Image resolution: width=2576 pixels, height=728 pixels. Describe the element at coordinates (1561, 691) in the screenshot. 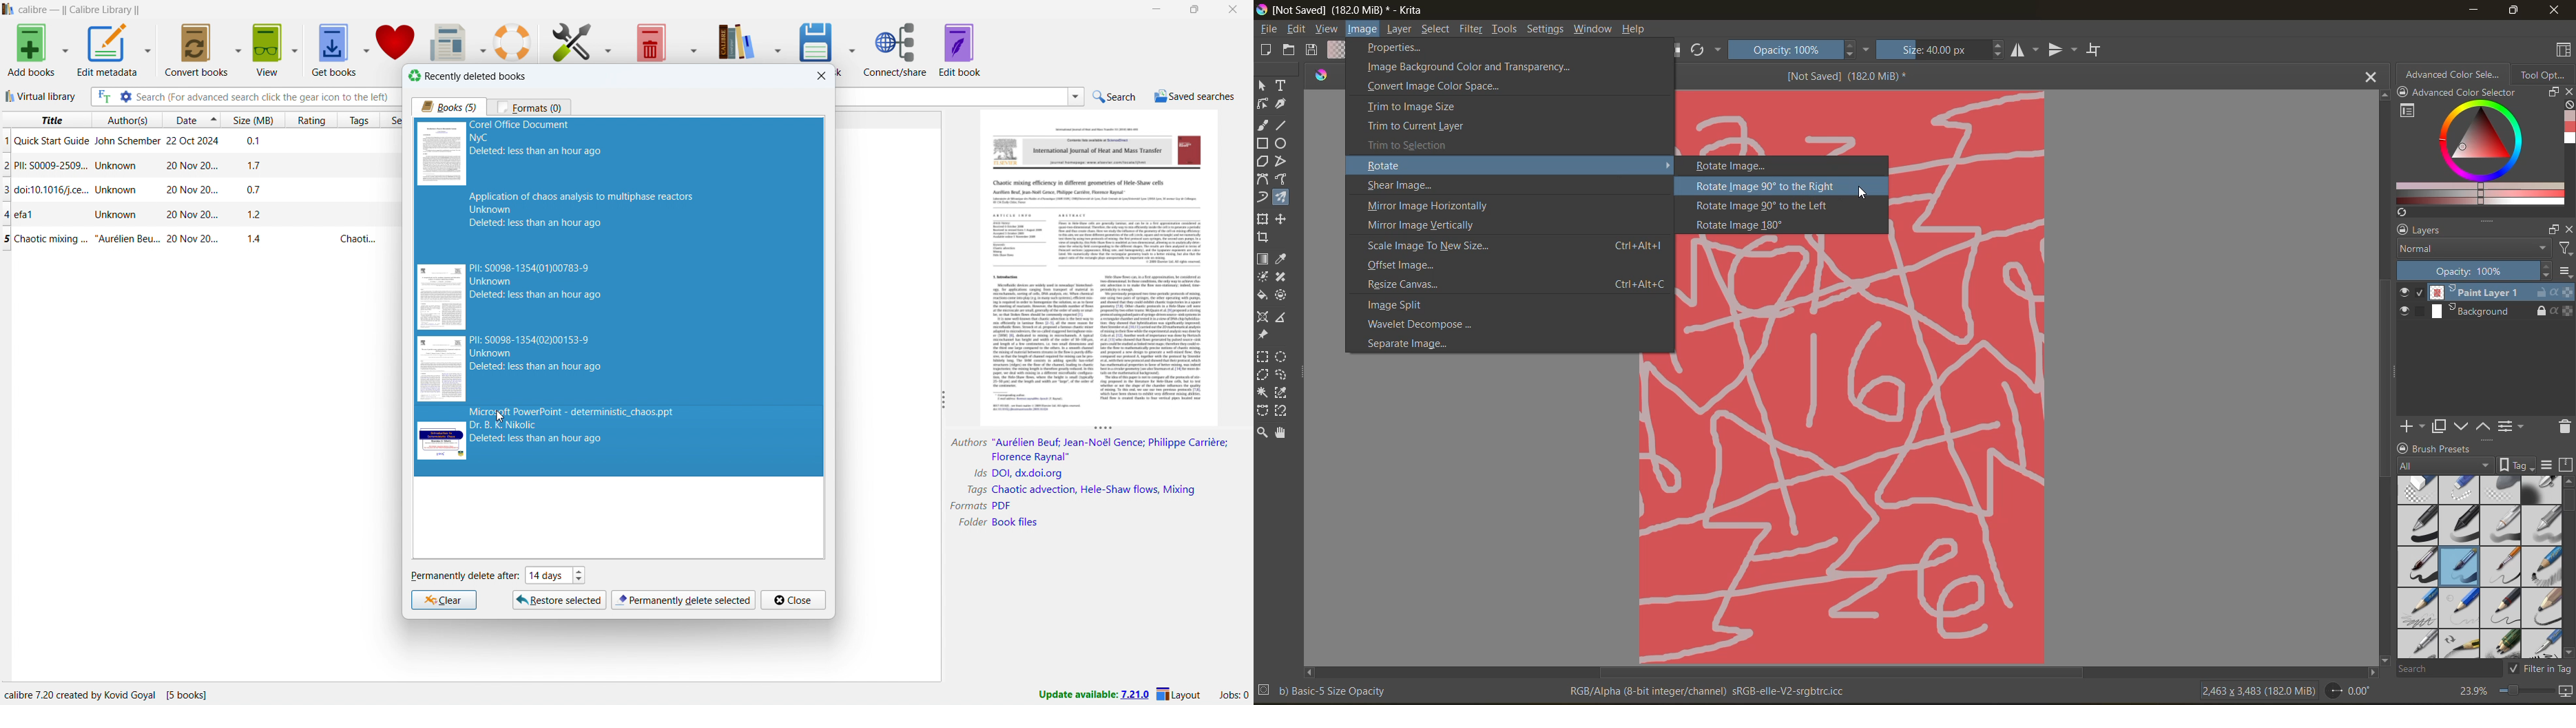

I see `metadata` at that location.